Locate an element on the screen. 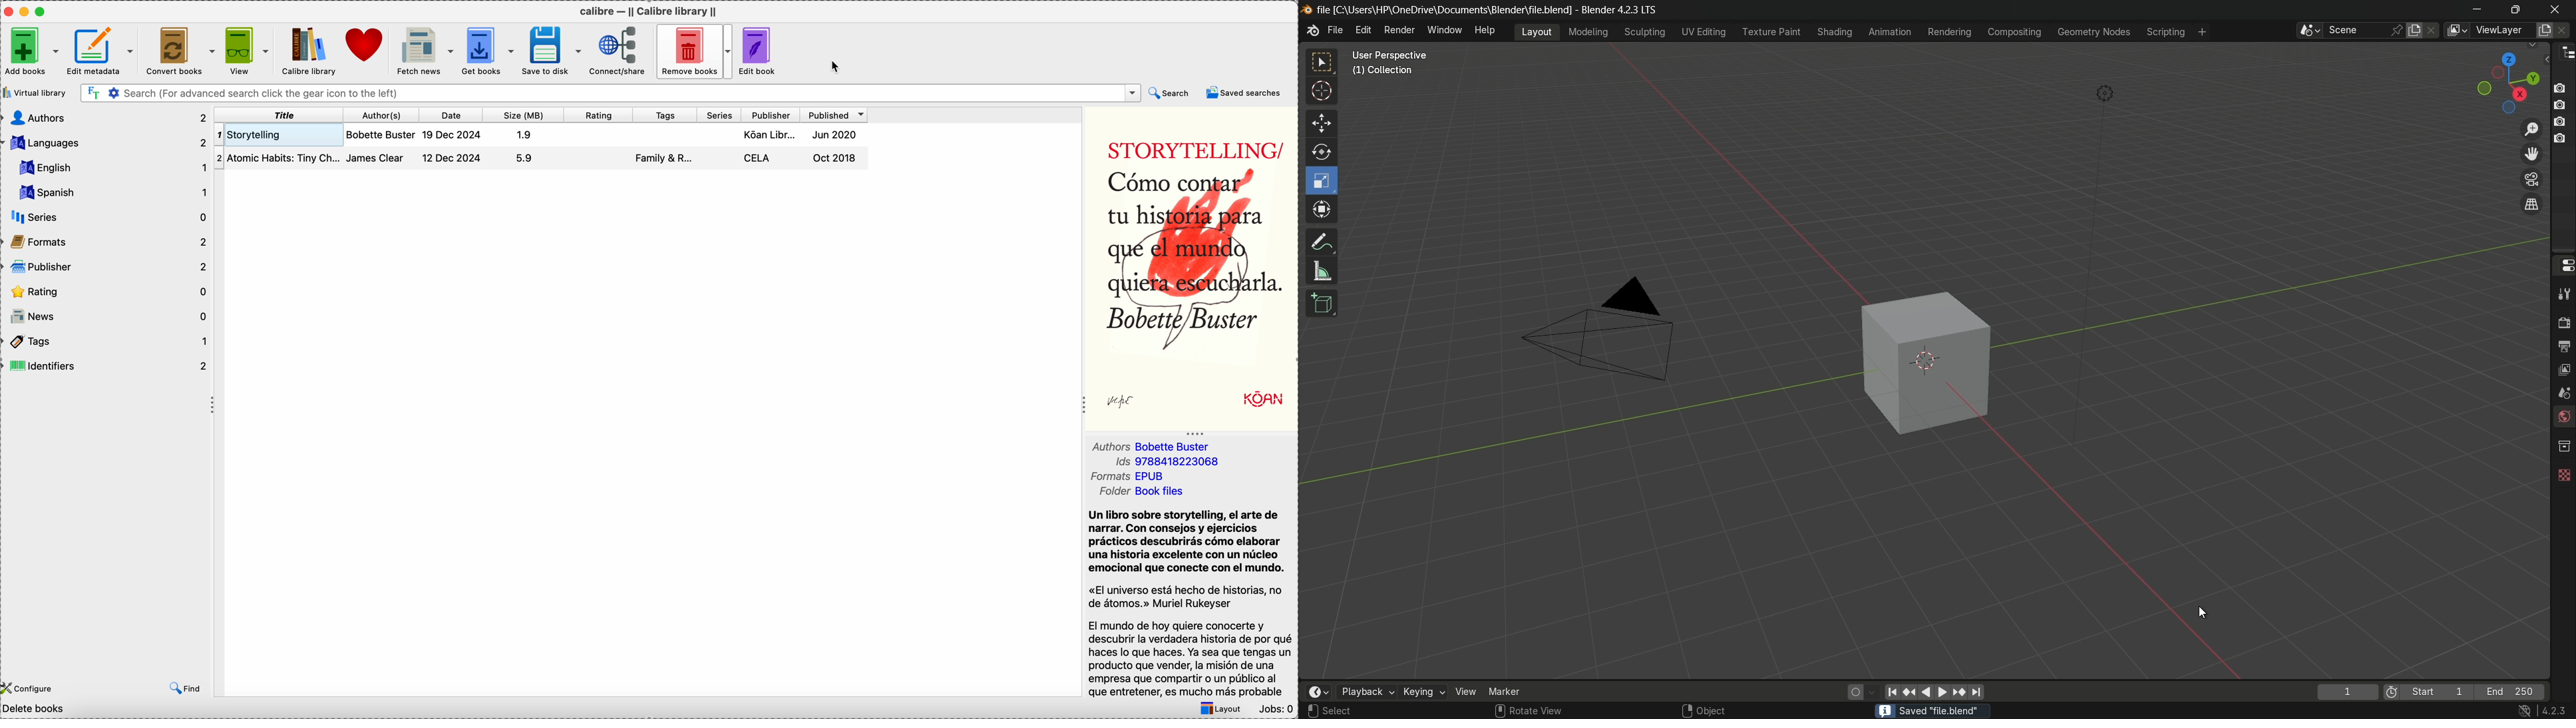 This screenshot has width=2576, height=728. scene name is located at coordinates (2356, 29).